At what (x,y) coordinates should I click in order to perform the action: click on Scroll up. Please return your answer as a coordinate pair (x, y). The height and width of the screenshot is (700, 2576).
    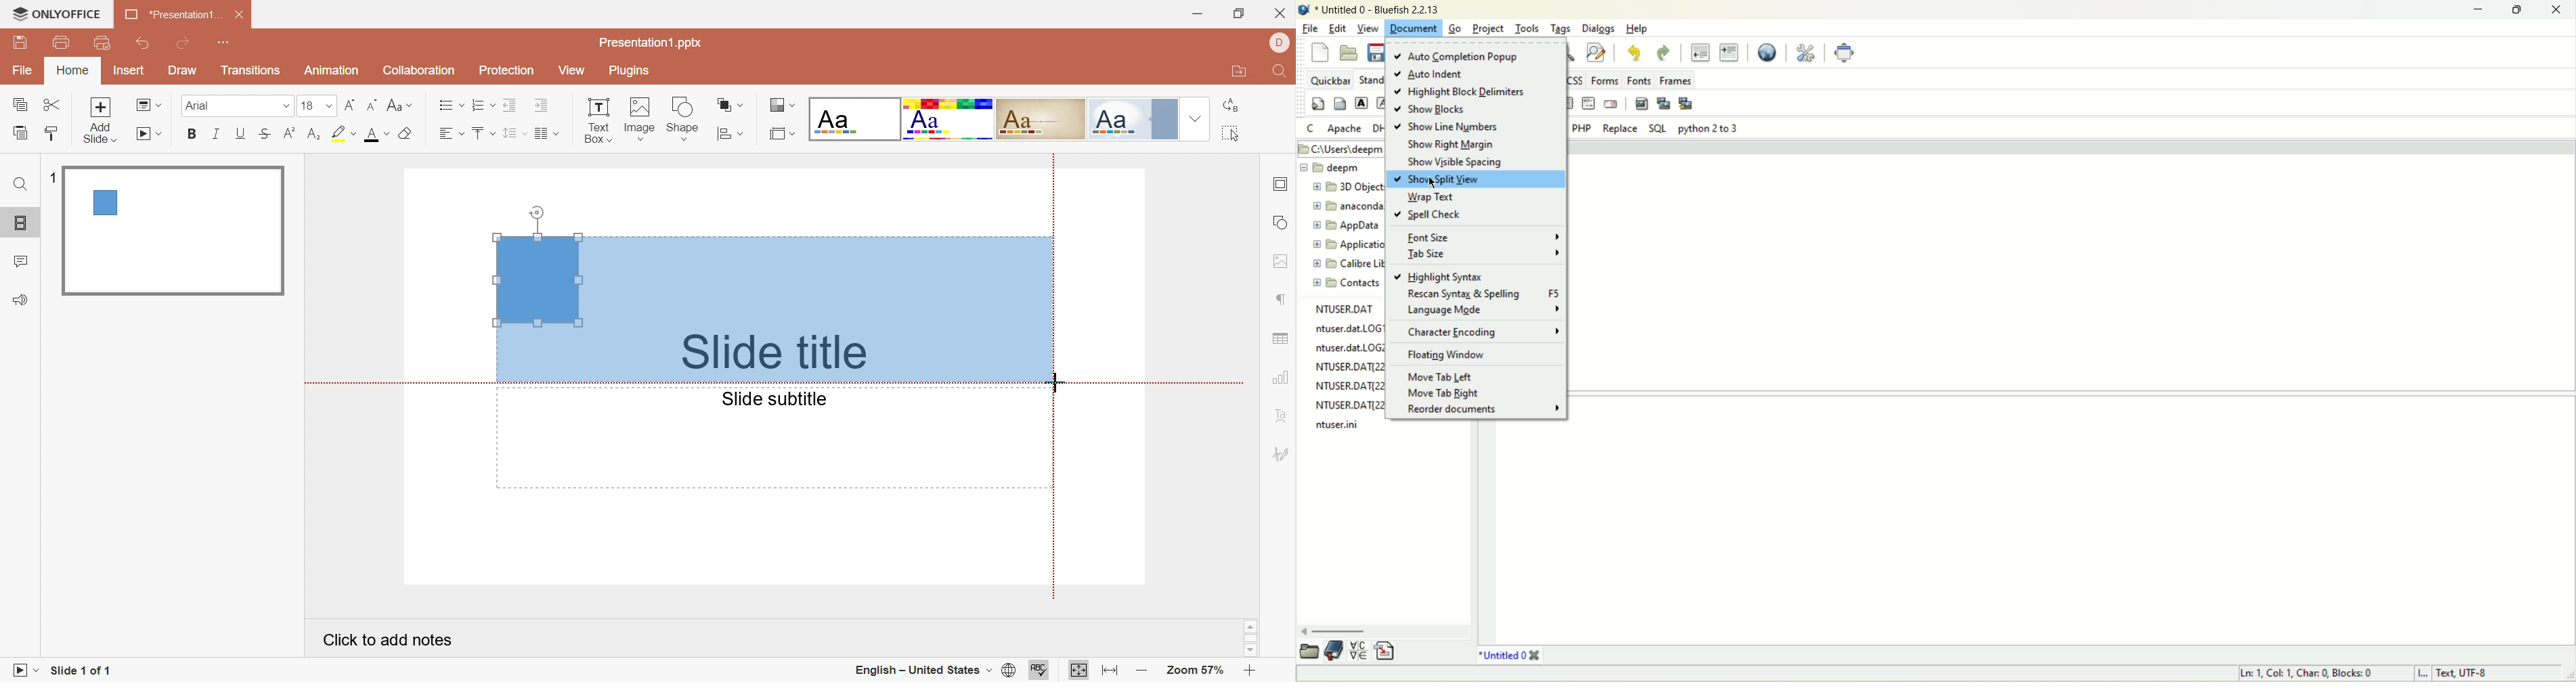
    Looking at the image, I should click on (1248, 626).